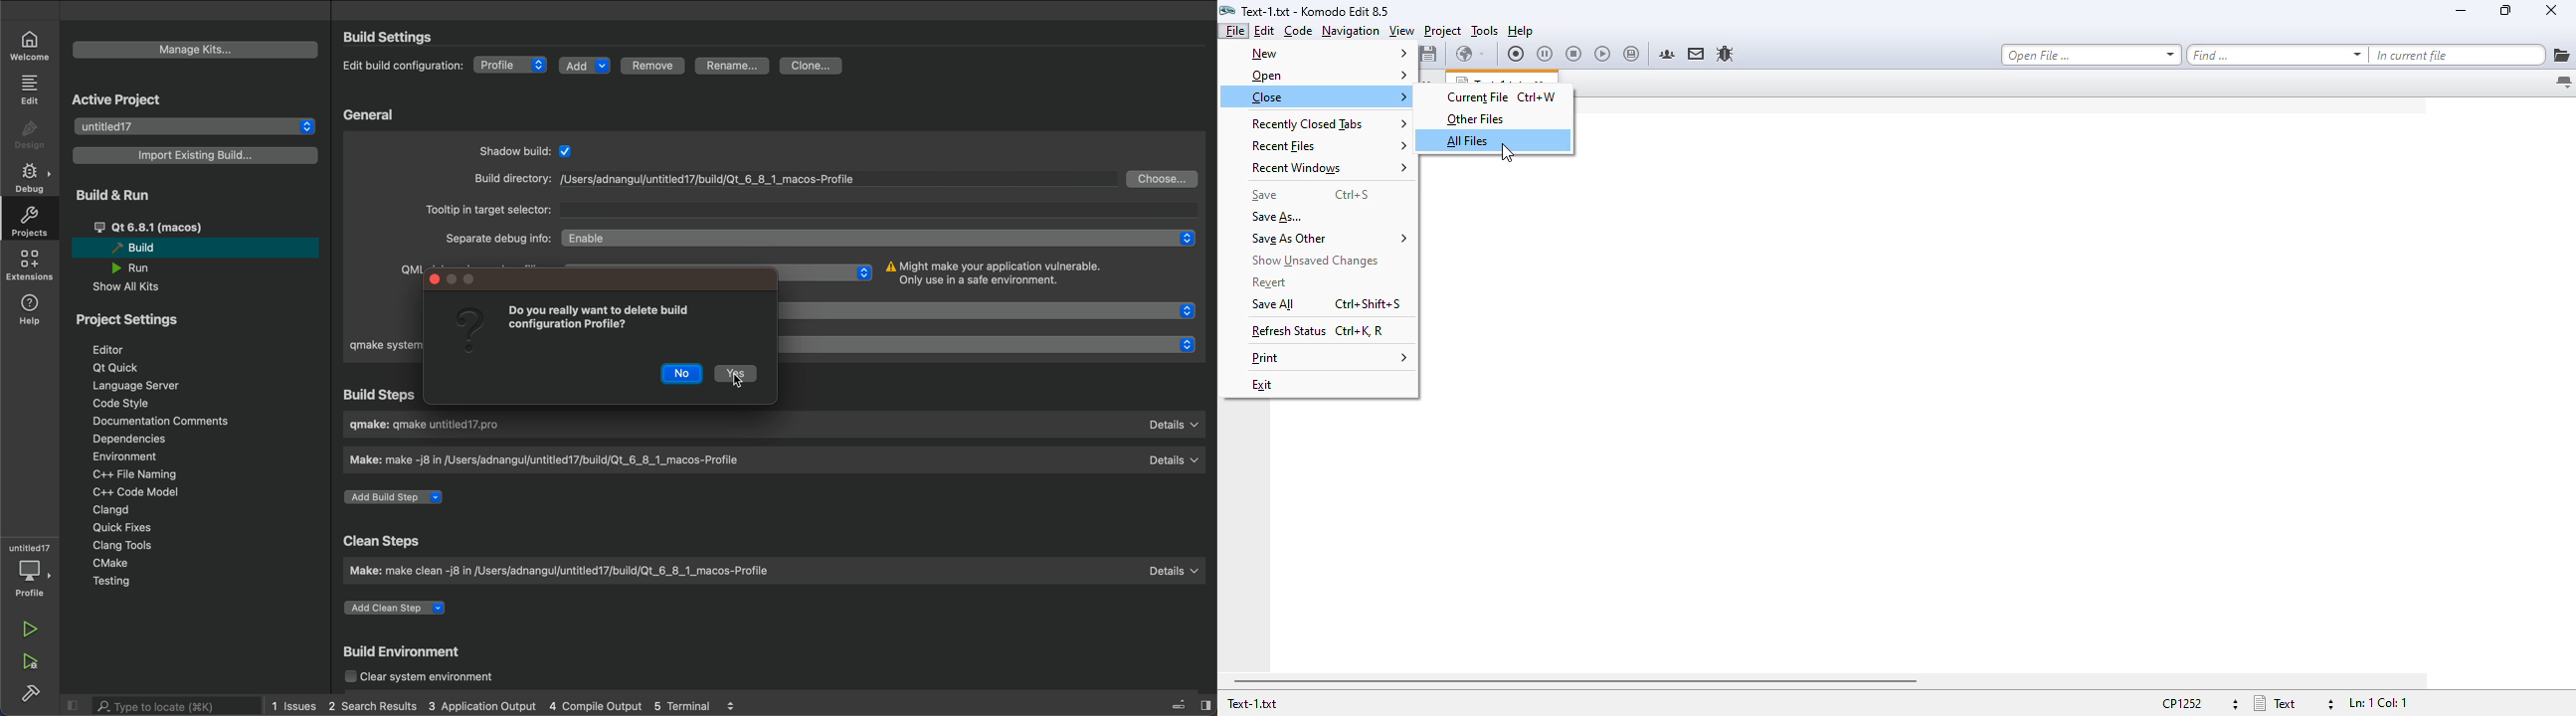 This screenshot has width=2576, height=728. What do you see at coordinates (31, 44) in the screenshot?
I see `welcome` at bounding box center [31, 44].